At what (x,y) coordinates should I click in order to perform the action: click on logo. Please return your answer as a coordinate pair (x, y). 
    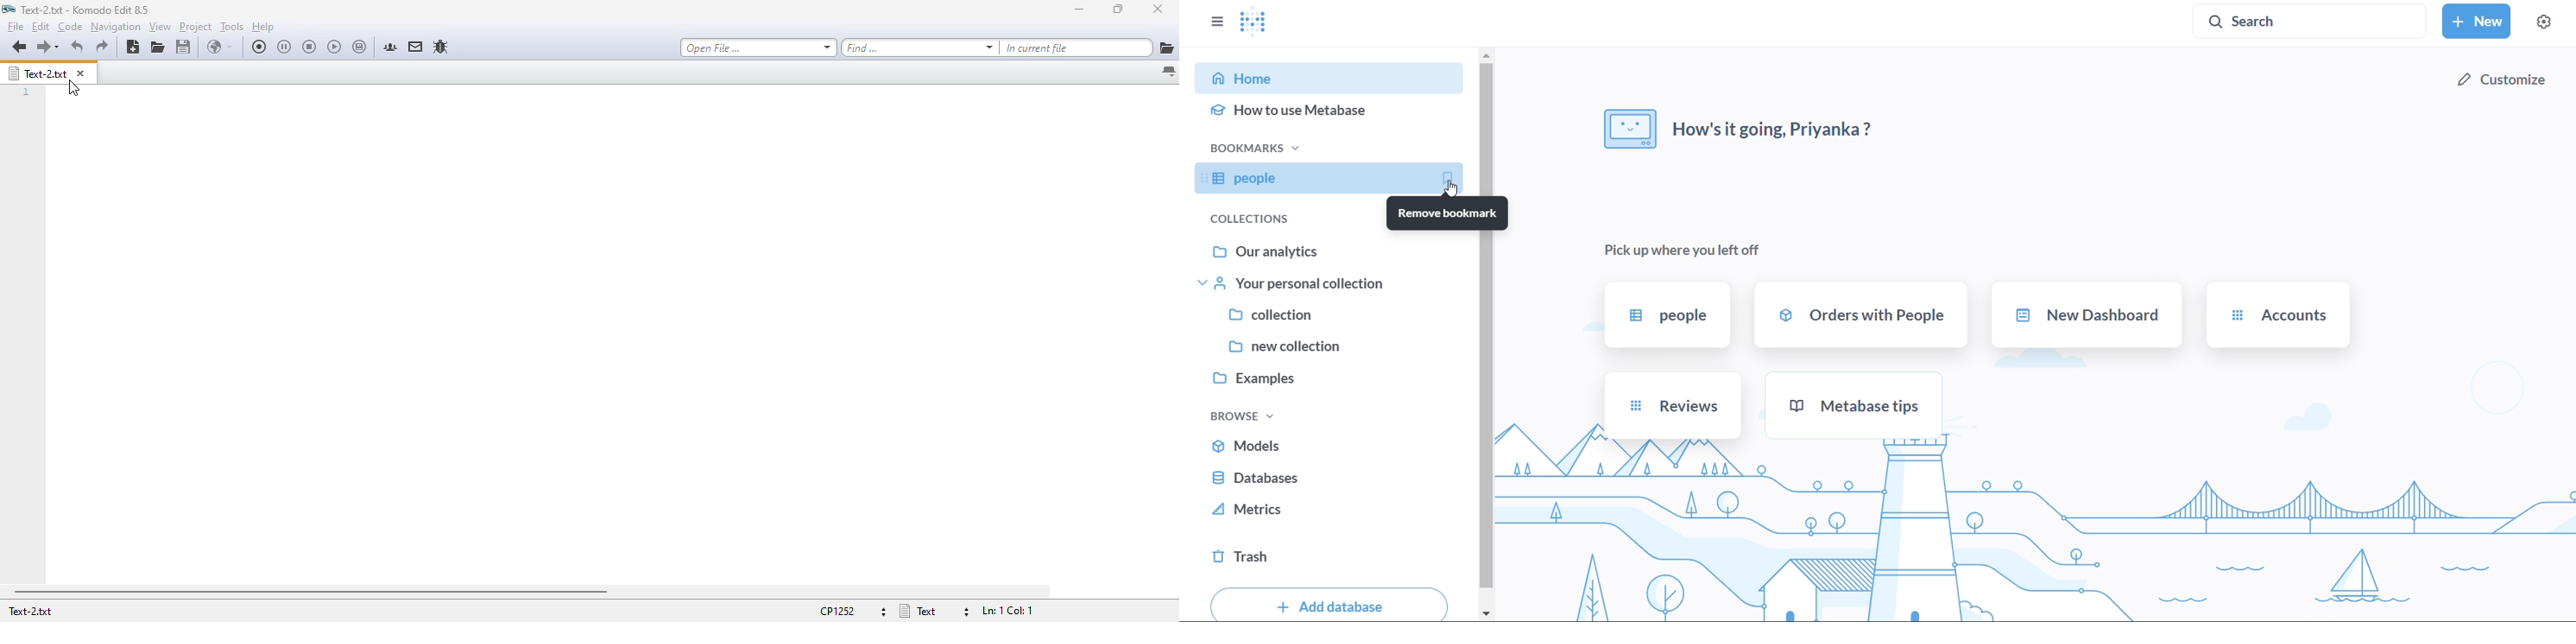
    Looking at the image, I should click on (1258, 22).